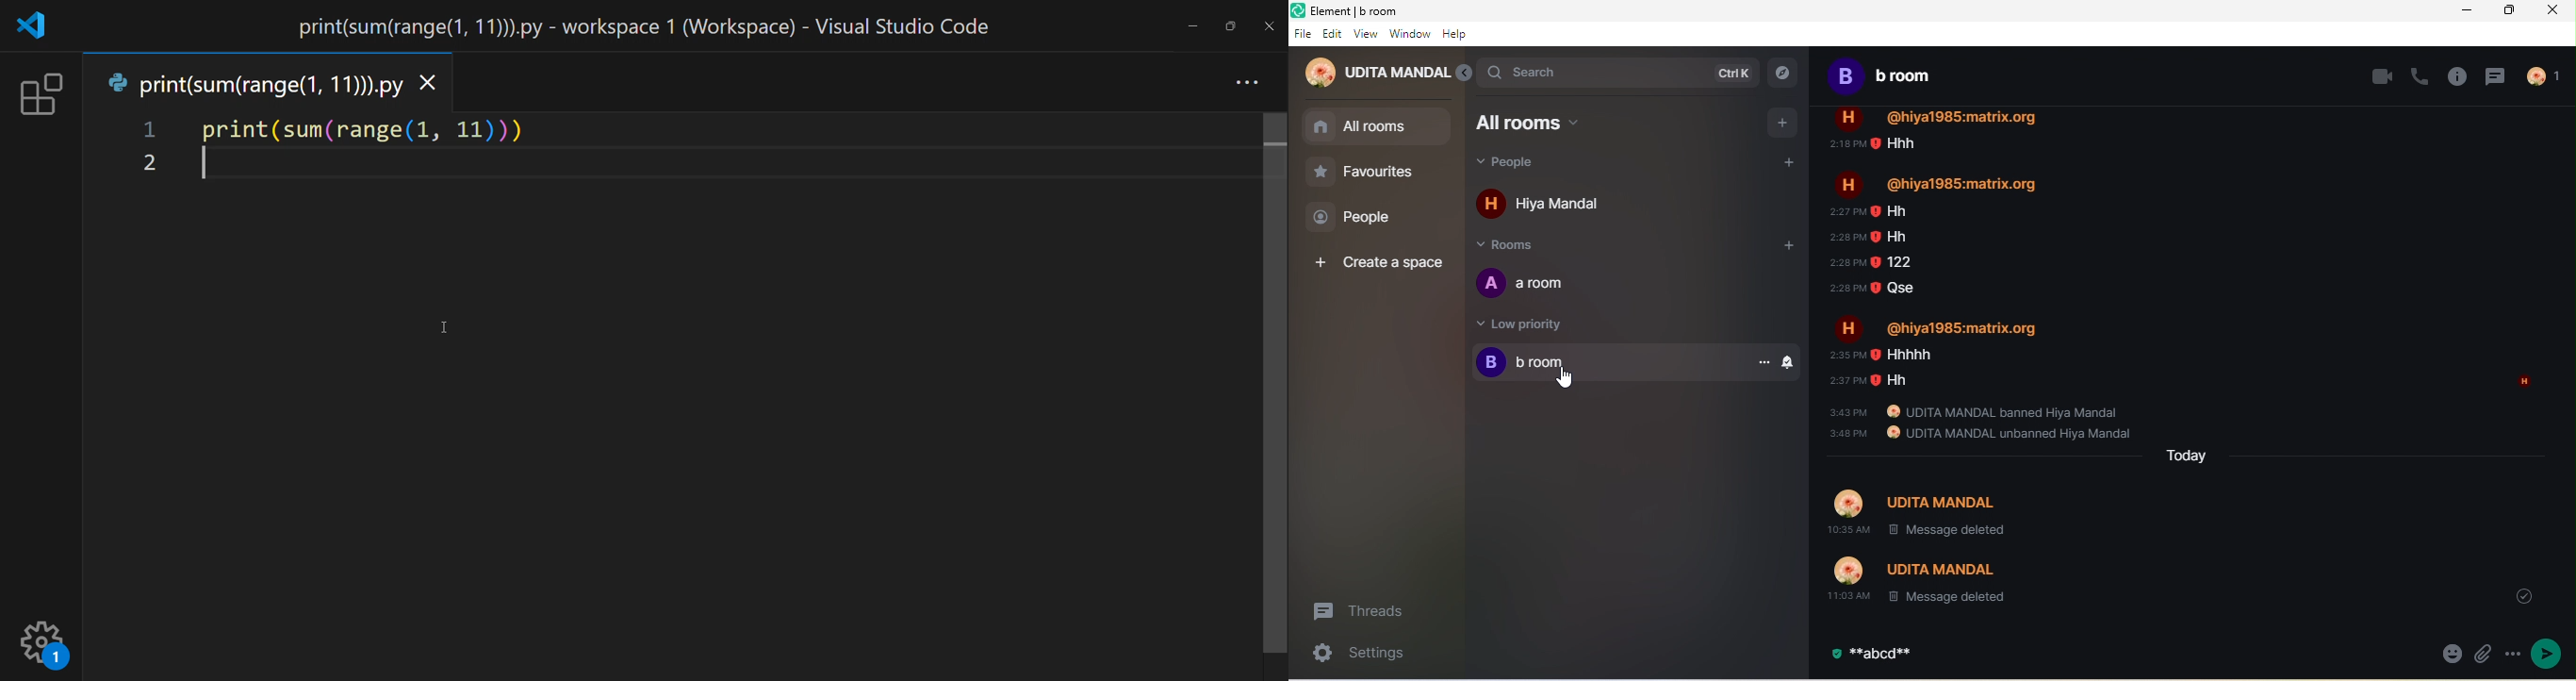 This screenshot has height=700, width=2576. What do you see at coordinates (1464, 73) in the screenshot?
I see `expand` at bounding box center [1464, 73].